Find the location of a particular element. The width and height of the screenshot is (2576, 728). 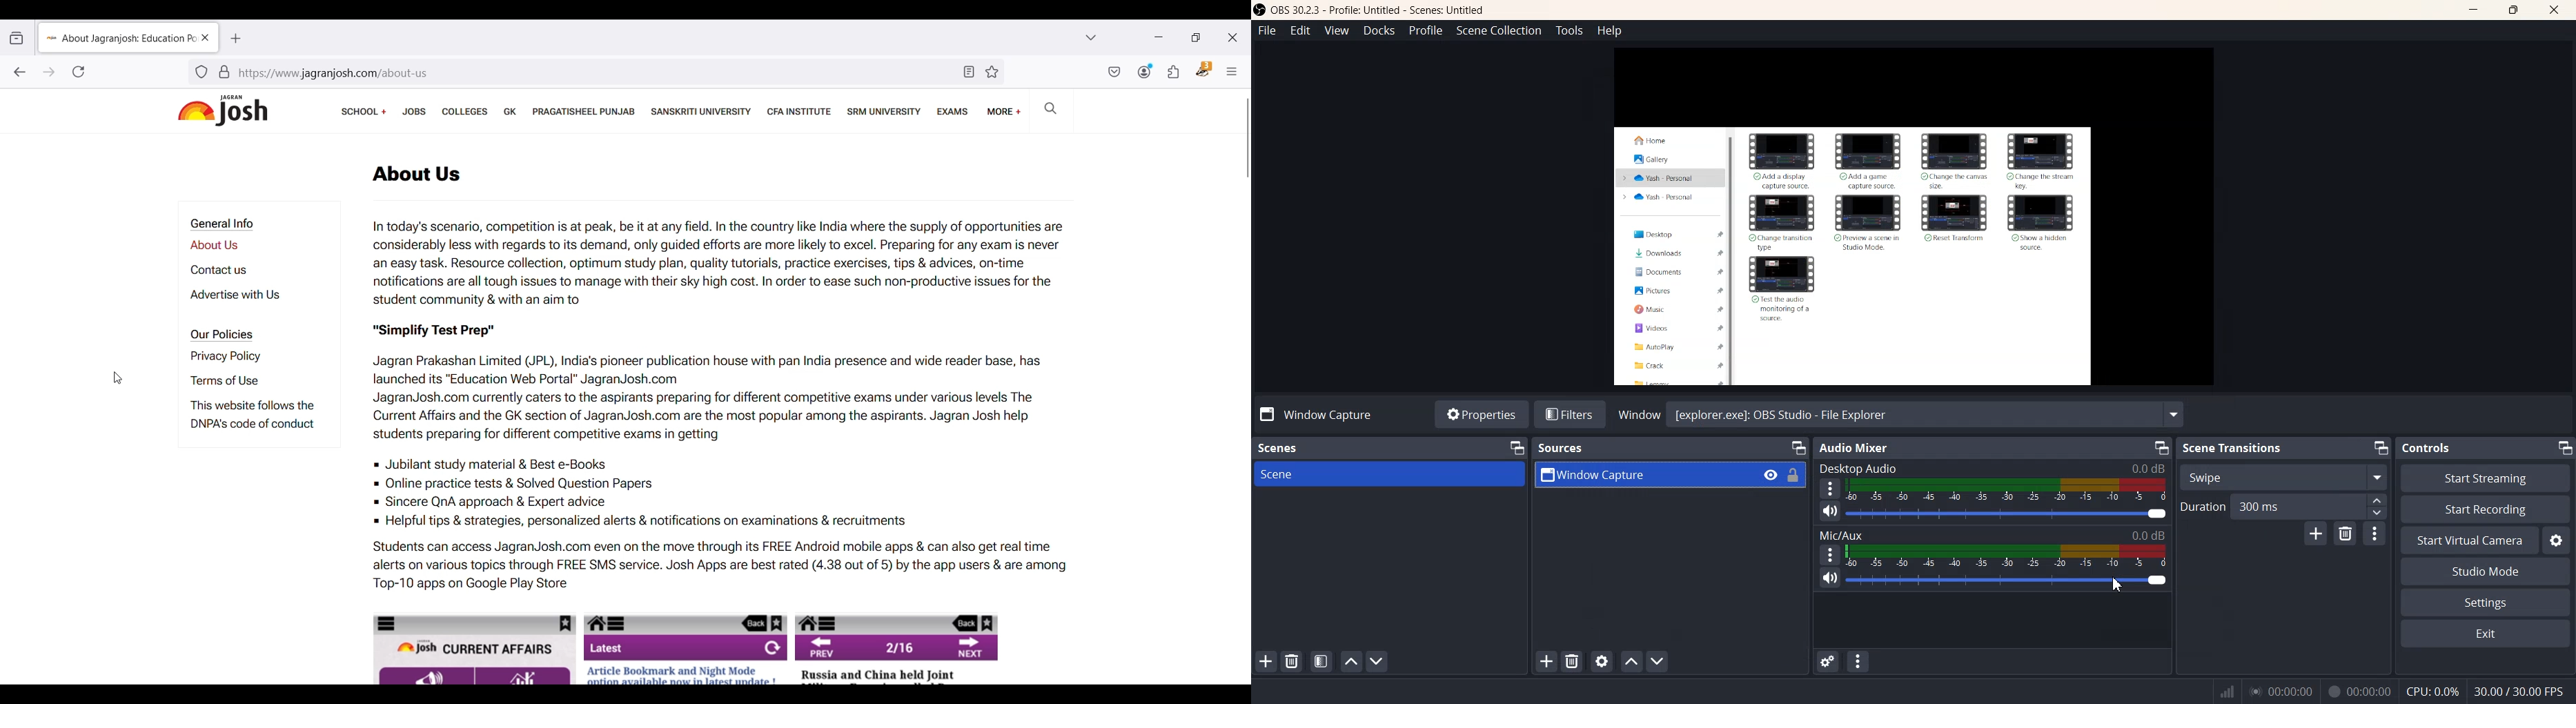

Scene Collection is located at coordinates (1497, 30).